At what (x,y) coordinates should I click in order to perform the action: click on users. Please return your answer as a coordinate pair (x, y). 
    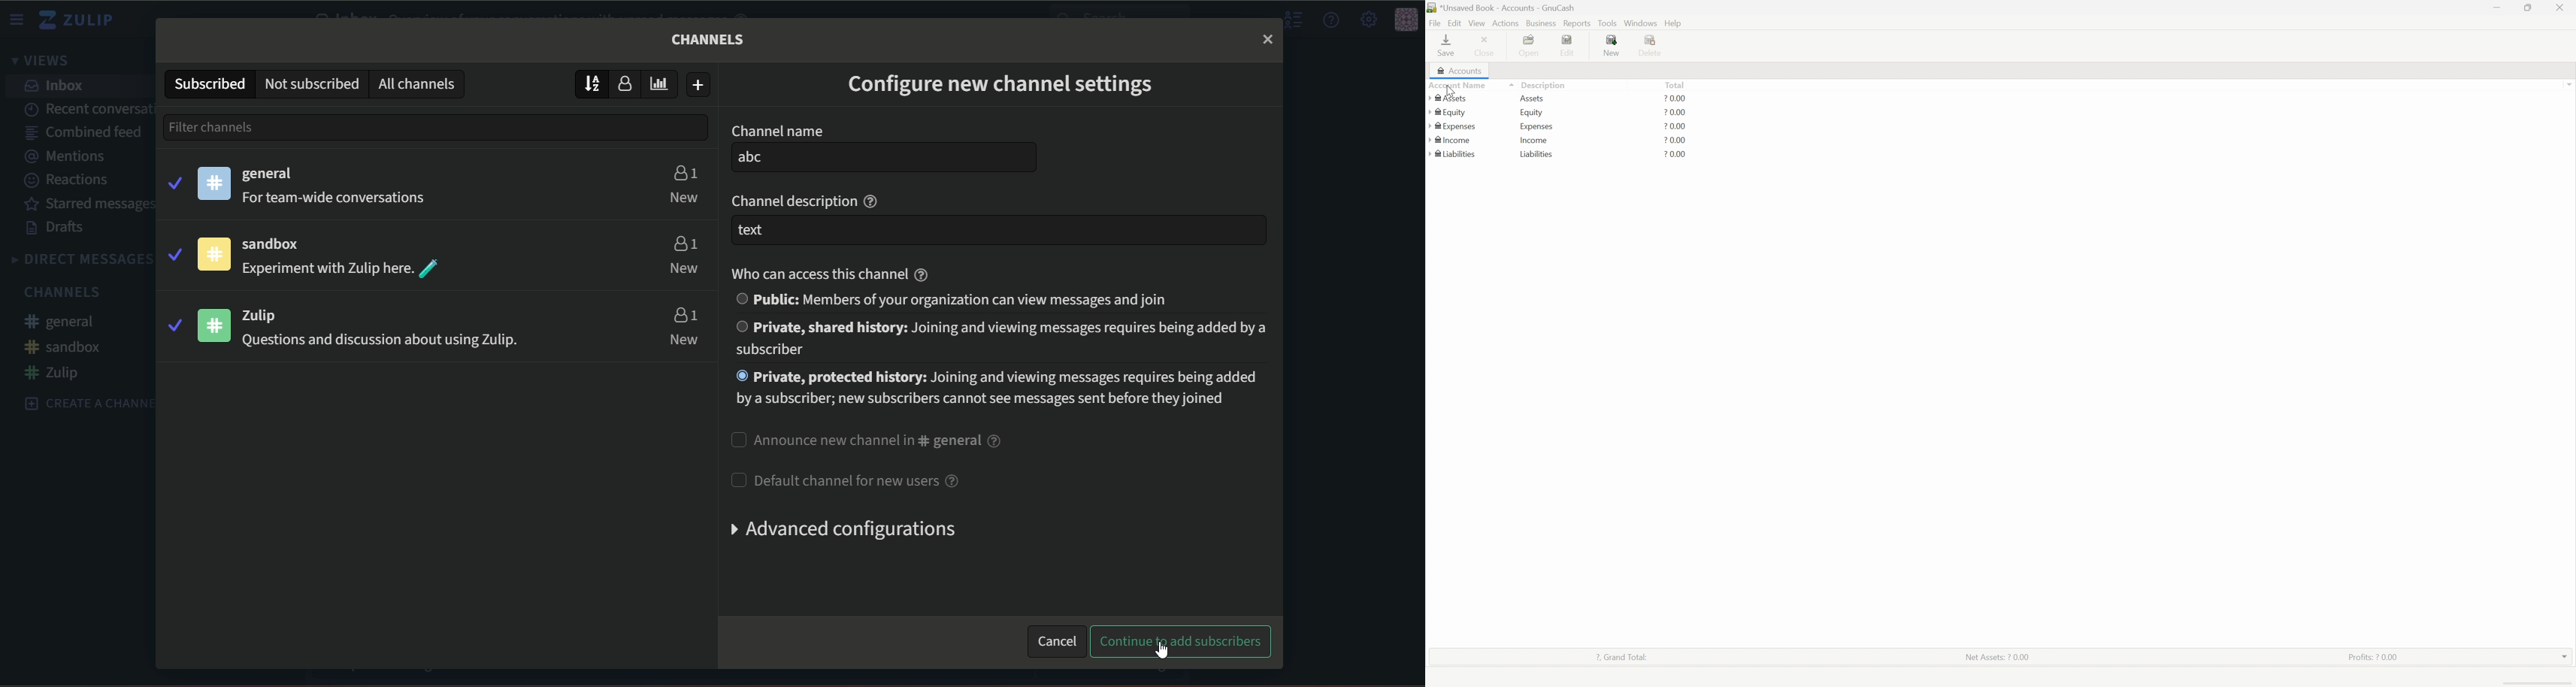
    Looking at the image, I should click on (683, 241).